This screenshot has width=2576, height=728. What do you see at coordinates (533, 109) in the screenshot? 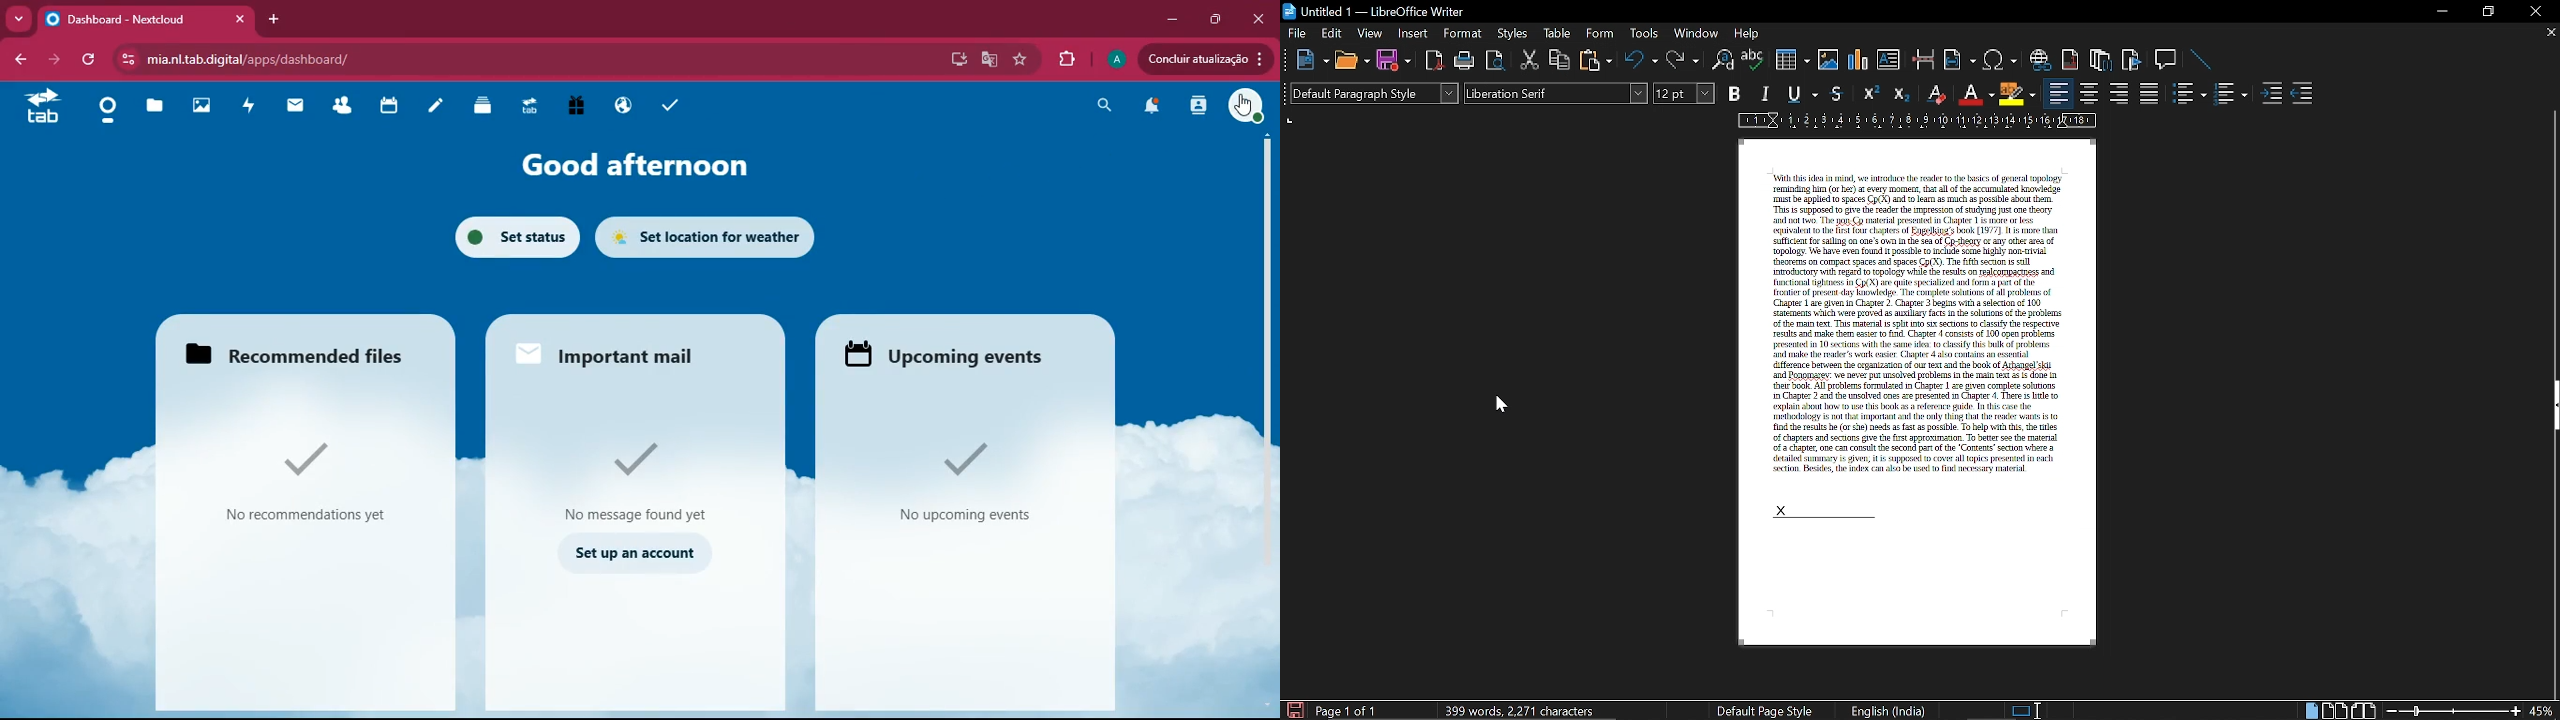
I see `tab` at bounding box center [533, 109].